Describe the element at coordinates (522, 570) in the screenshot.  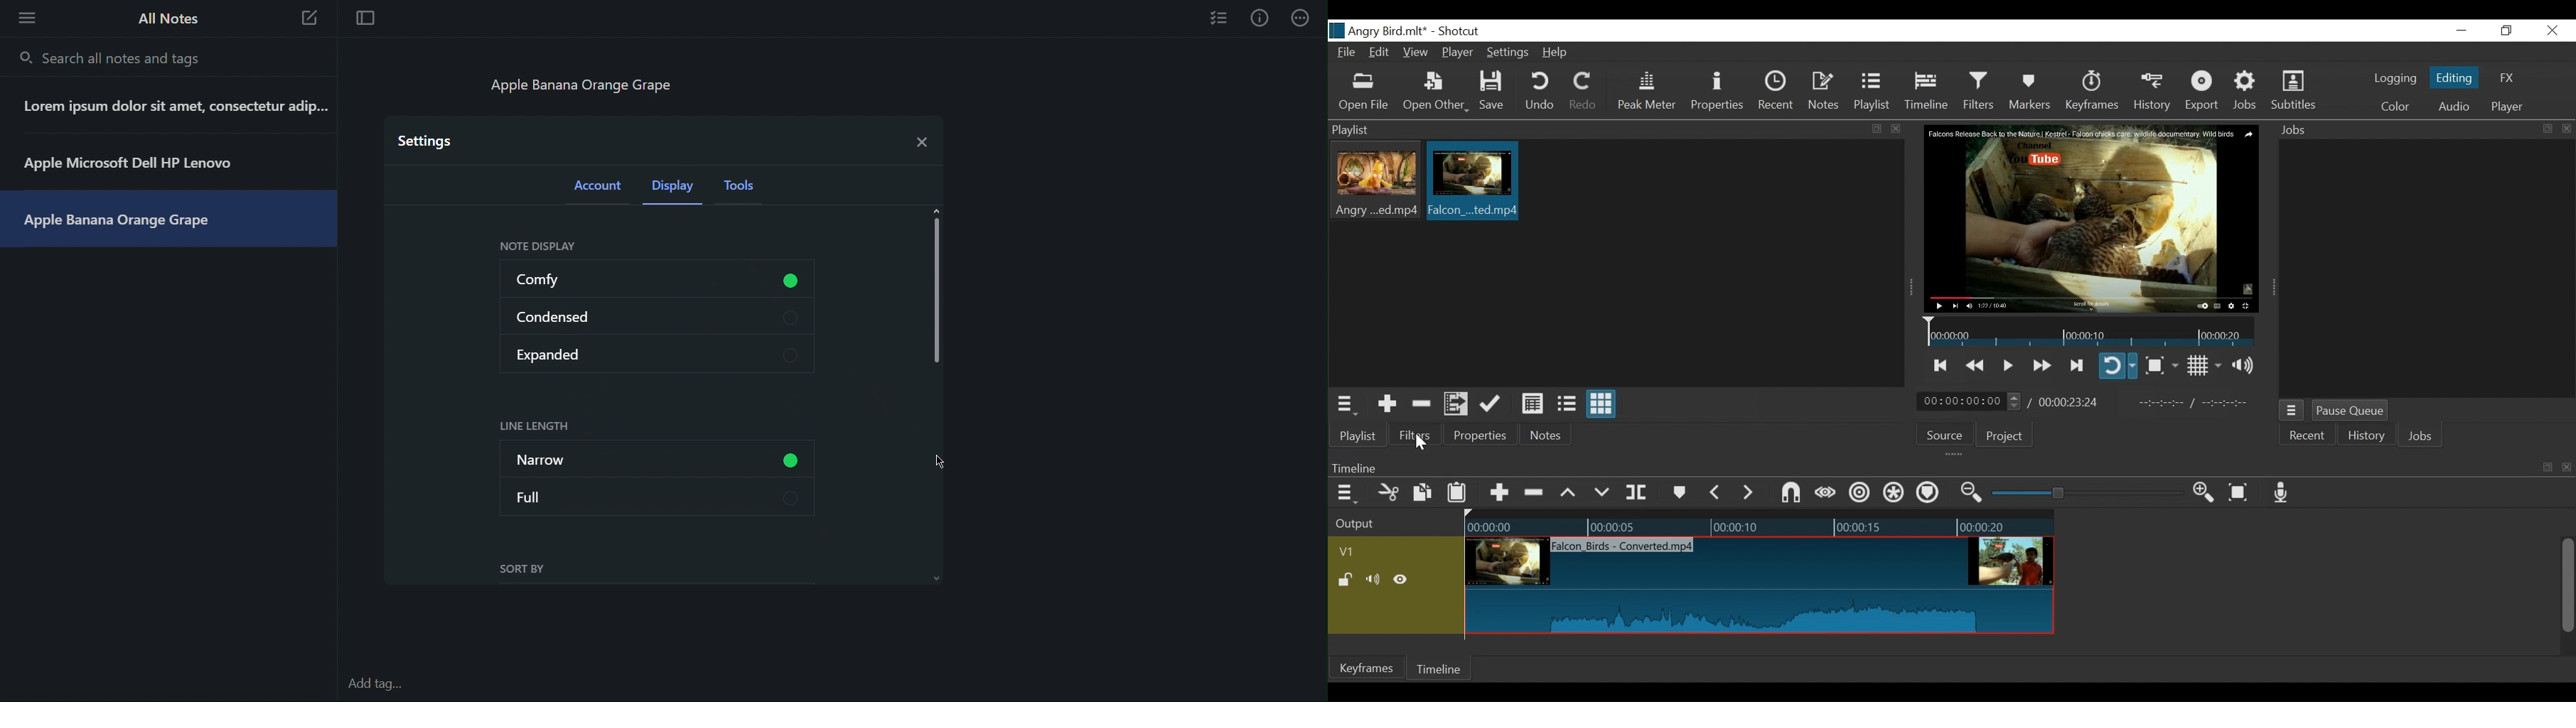
I see `Sort By` at that location.